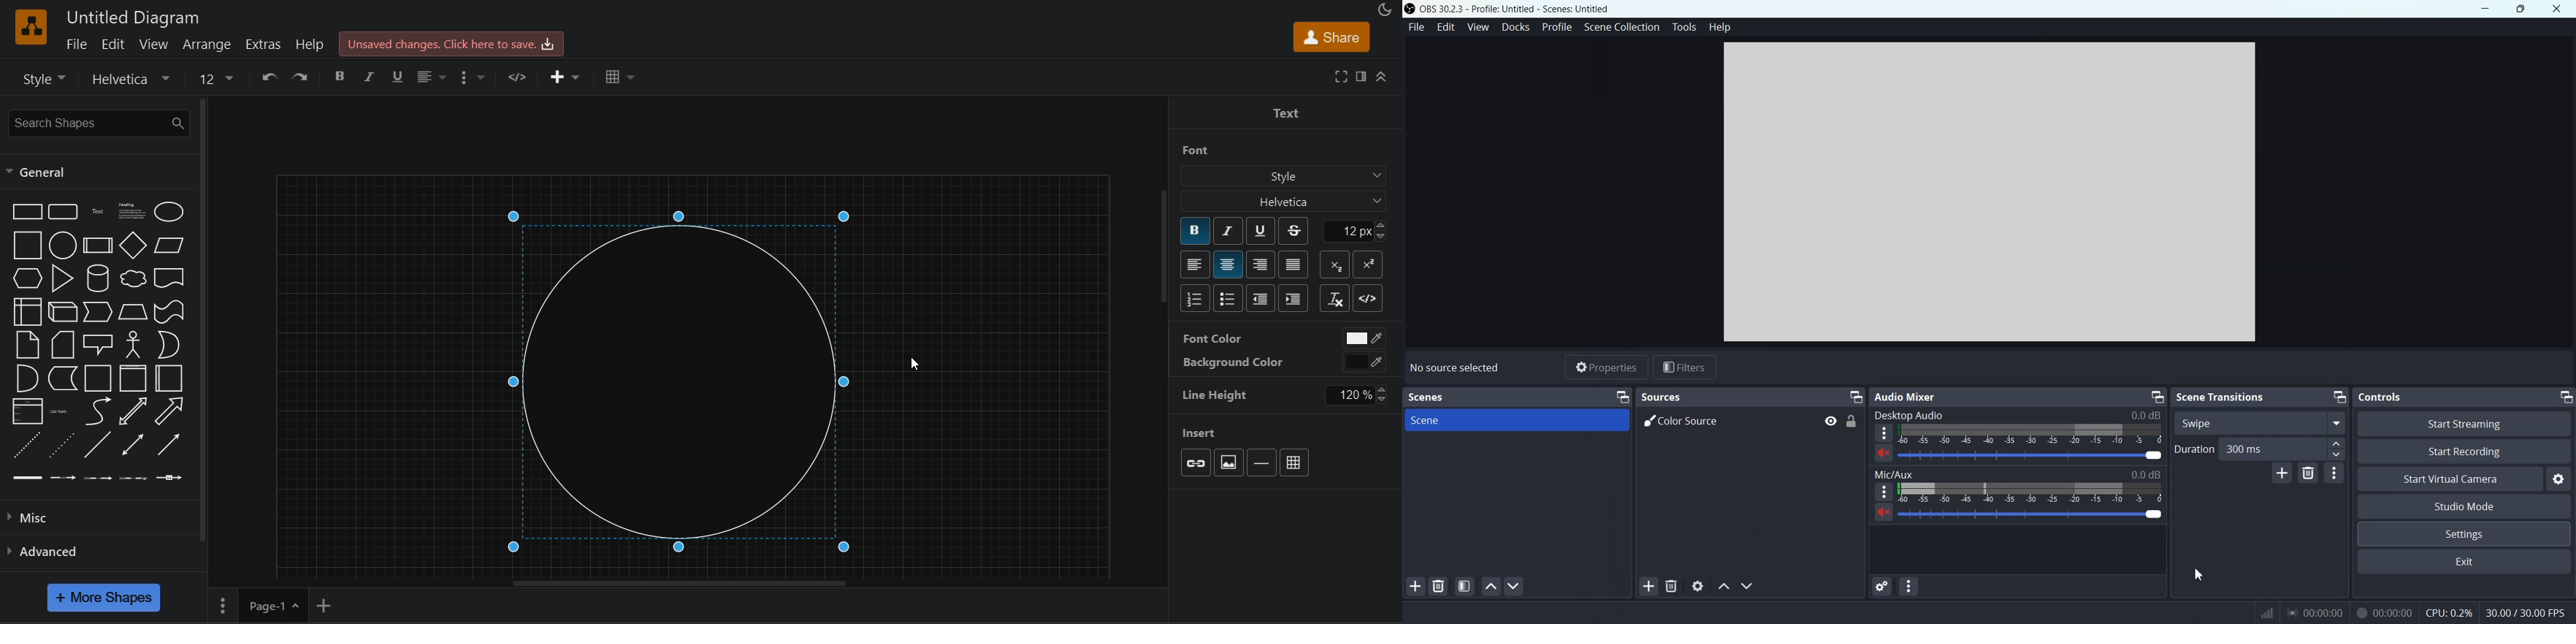  What do you see at coordinates (172, 412) in the screenshot?
I see `arrow` at bounding box center [172, 412].